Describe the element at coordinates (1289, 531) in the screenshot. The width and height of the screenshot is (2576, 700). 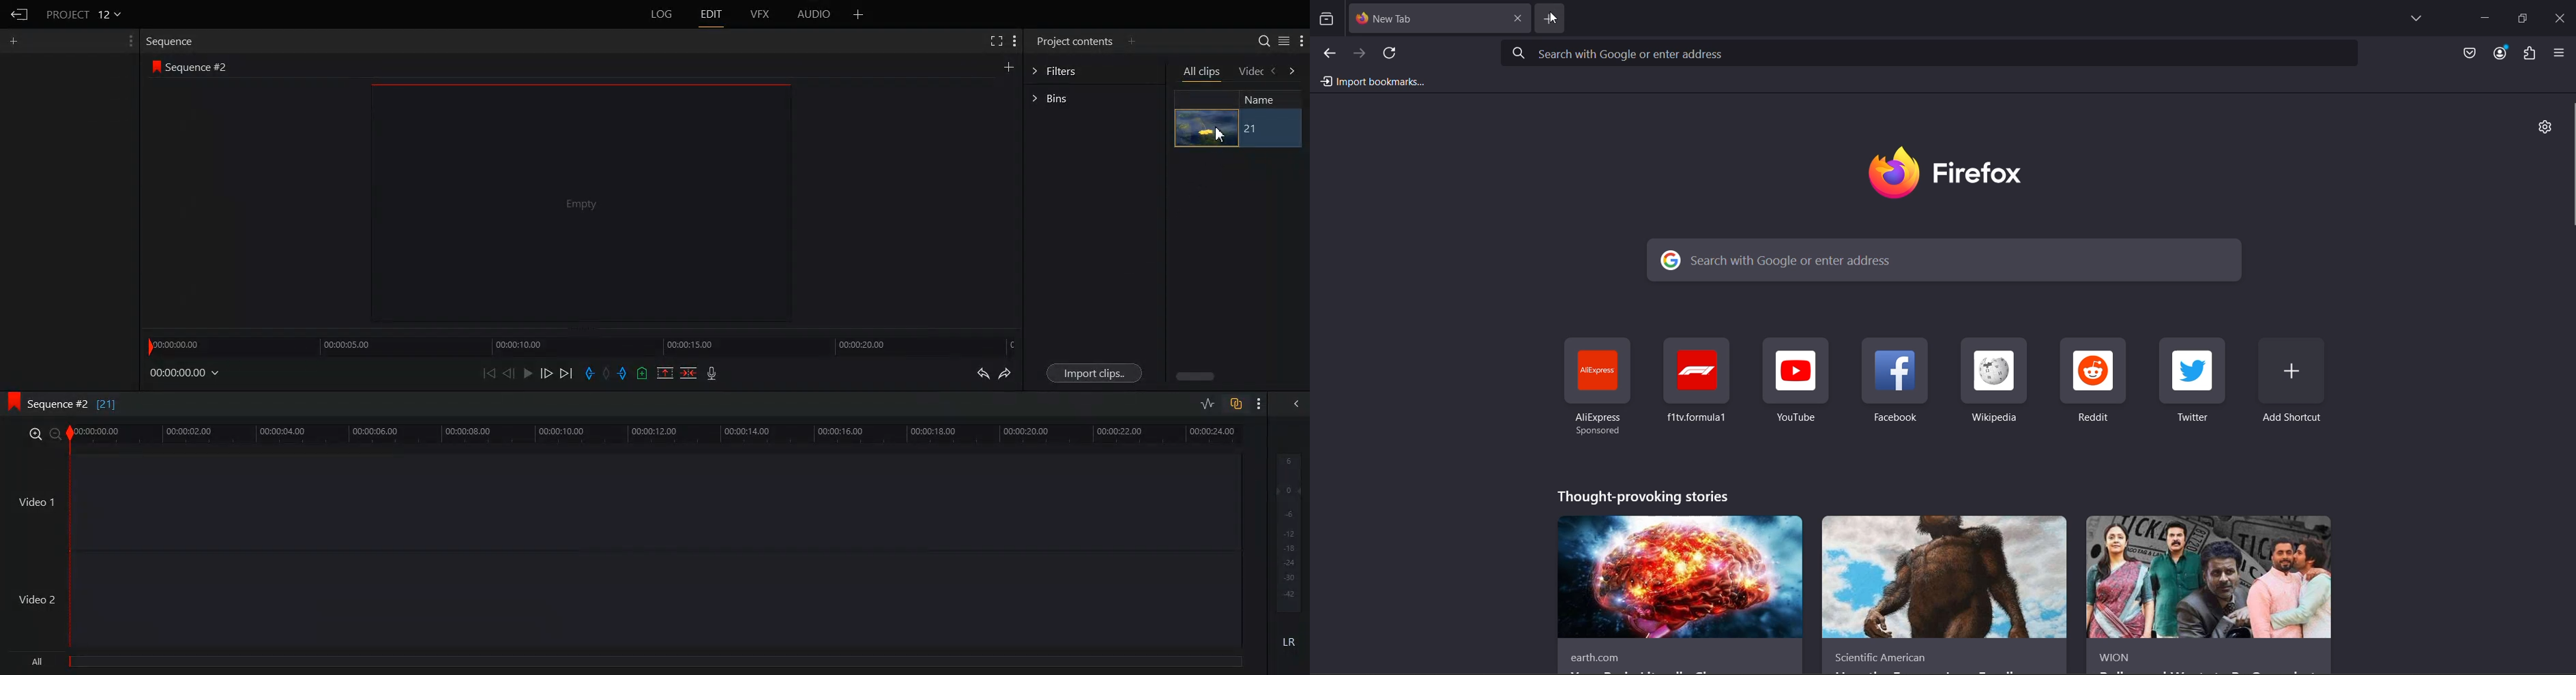
I see `Audio output in Db` at that location.